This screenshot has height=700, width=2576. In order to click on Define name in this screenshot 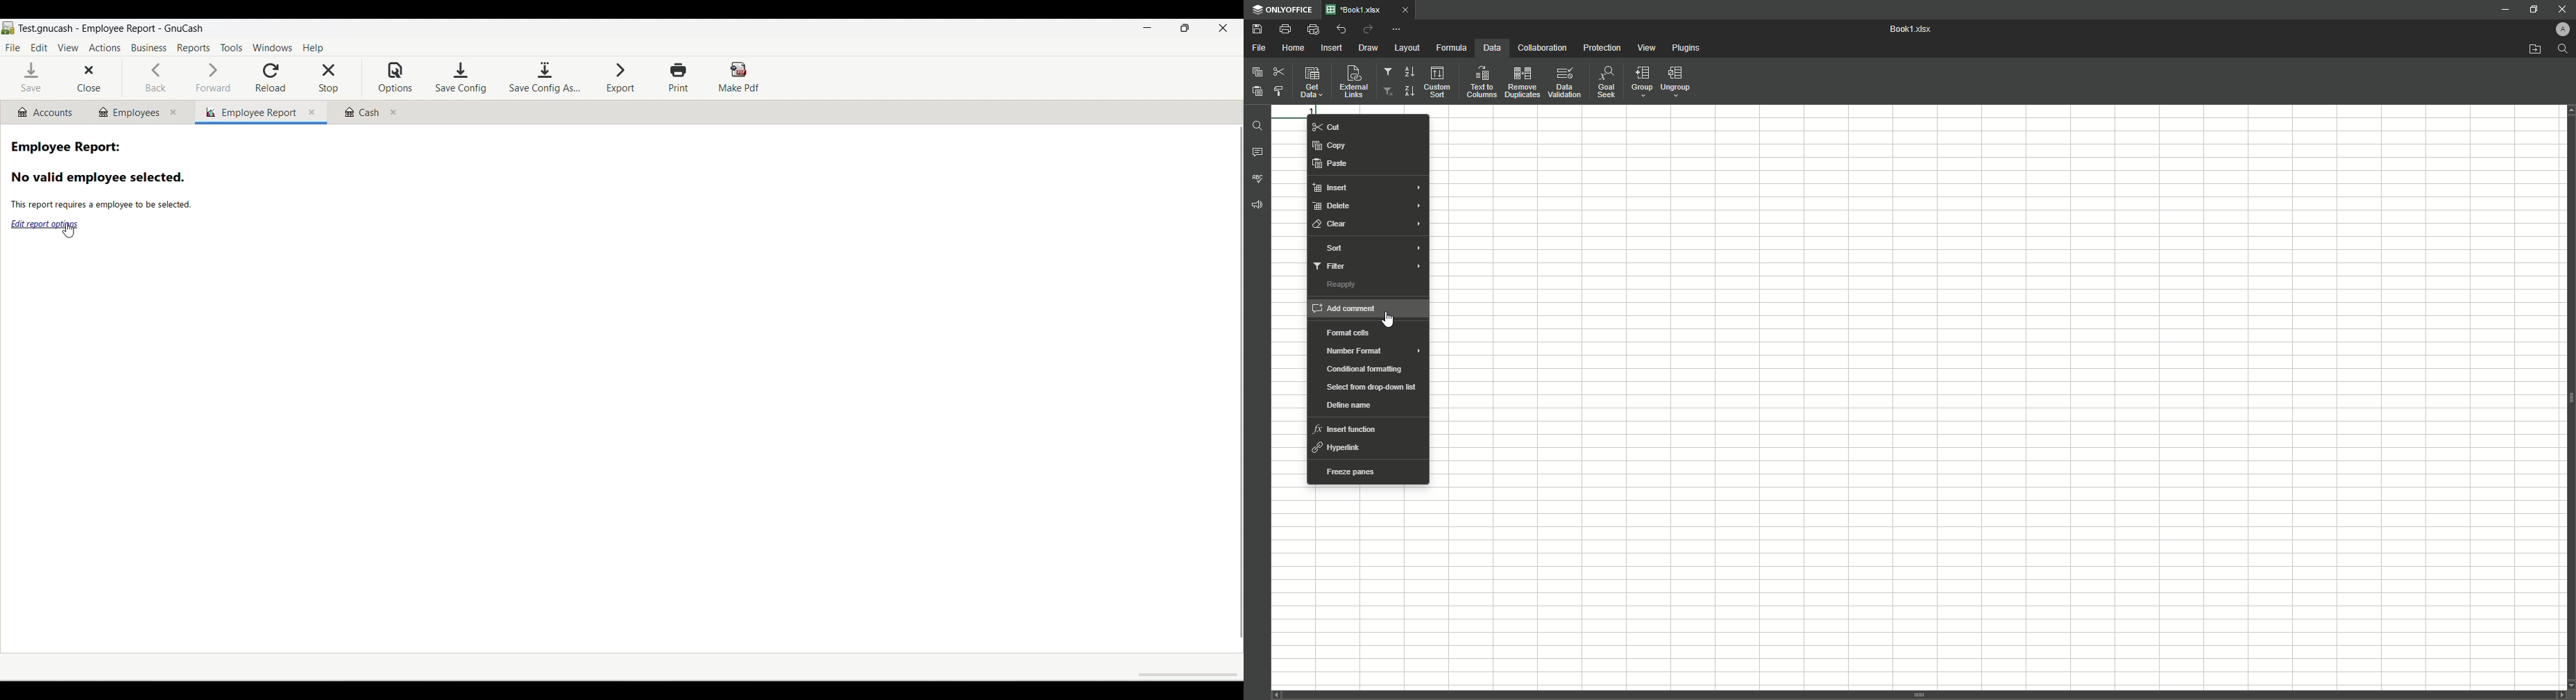, I will do `click(1346, 406)`.